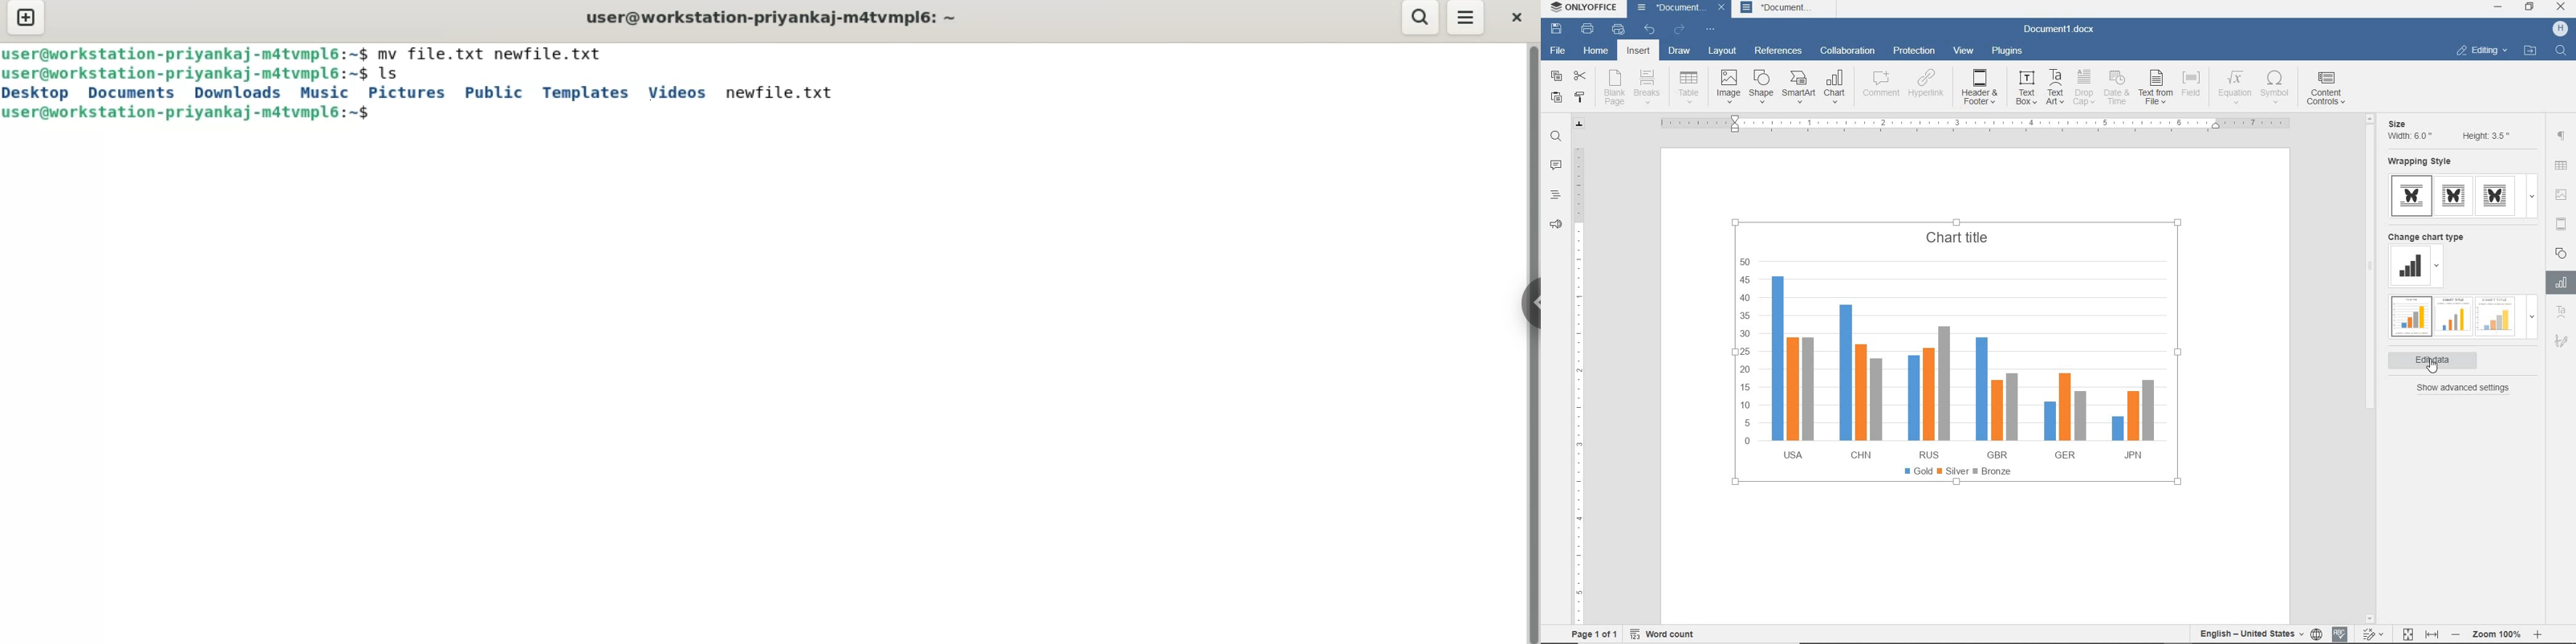  Describe the element at coordinates (1637, 52) in the screenshot. I see `insert` at that location.